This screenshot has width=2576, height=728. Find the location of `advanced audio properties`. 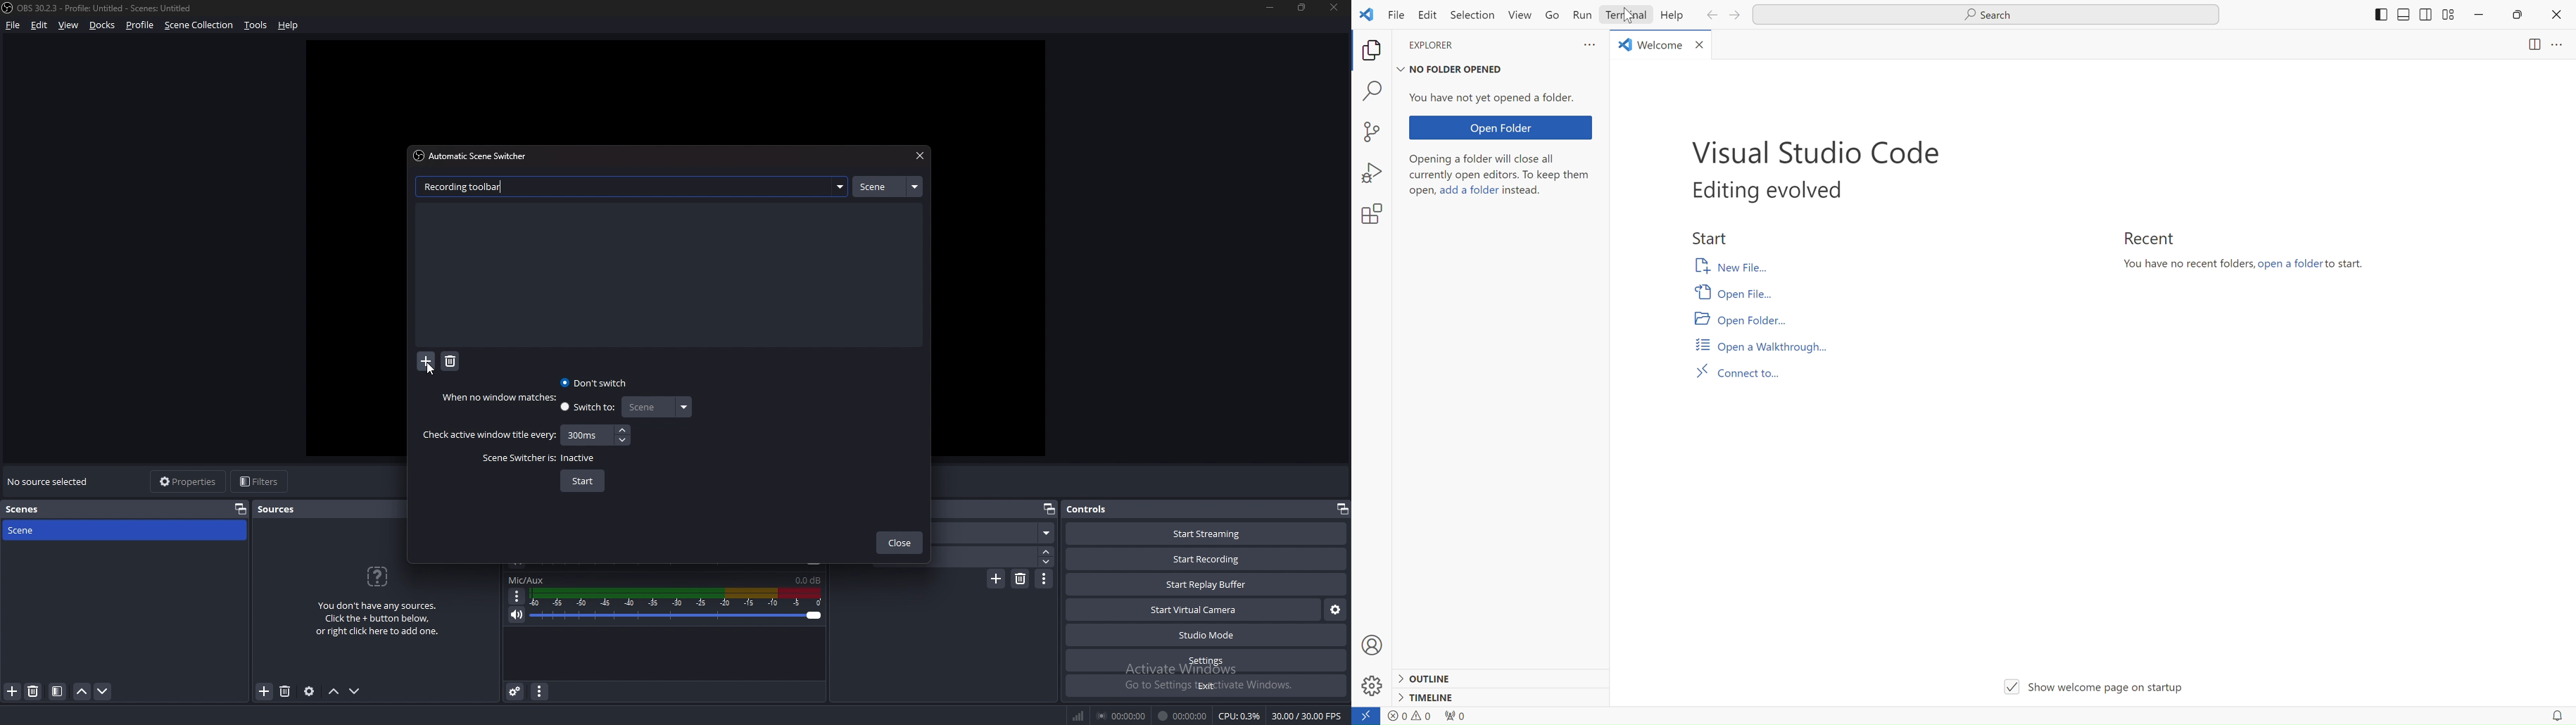

advanced audio properties is located at coordinates (515, 691).